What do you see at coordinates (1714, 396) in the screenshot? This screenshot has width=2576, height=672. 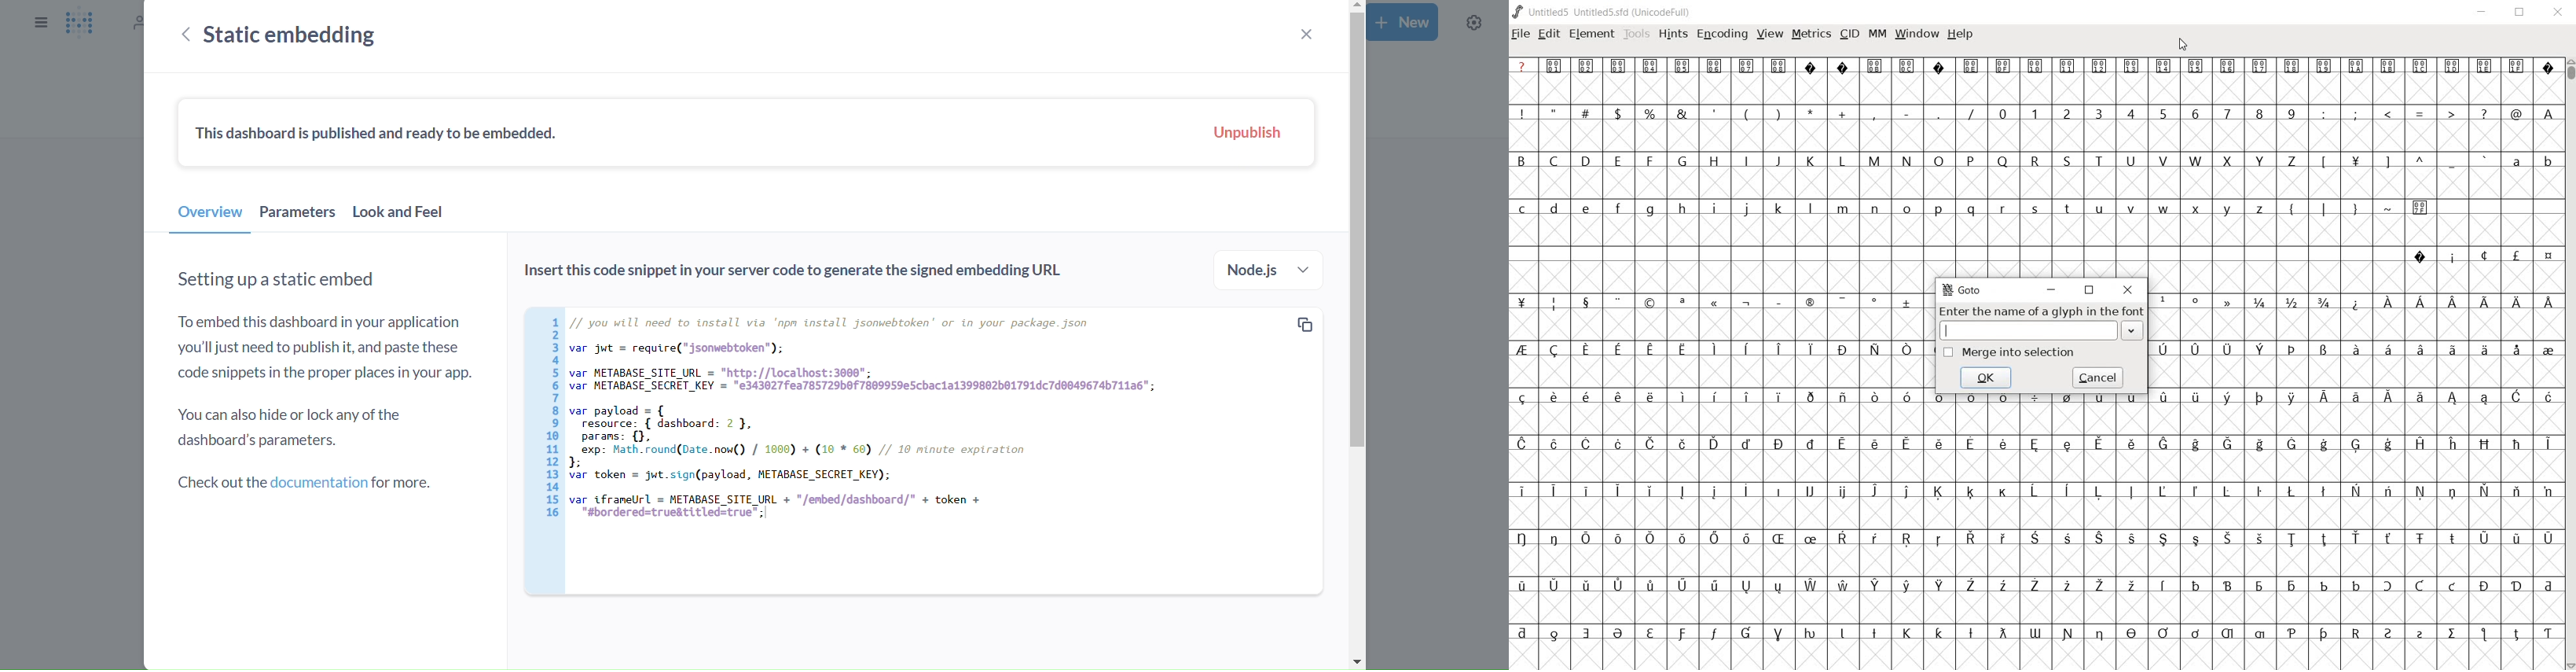 I see `` at bounding box center [1714, 396].